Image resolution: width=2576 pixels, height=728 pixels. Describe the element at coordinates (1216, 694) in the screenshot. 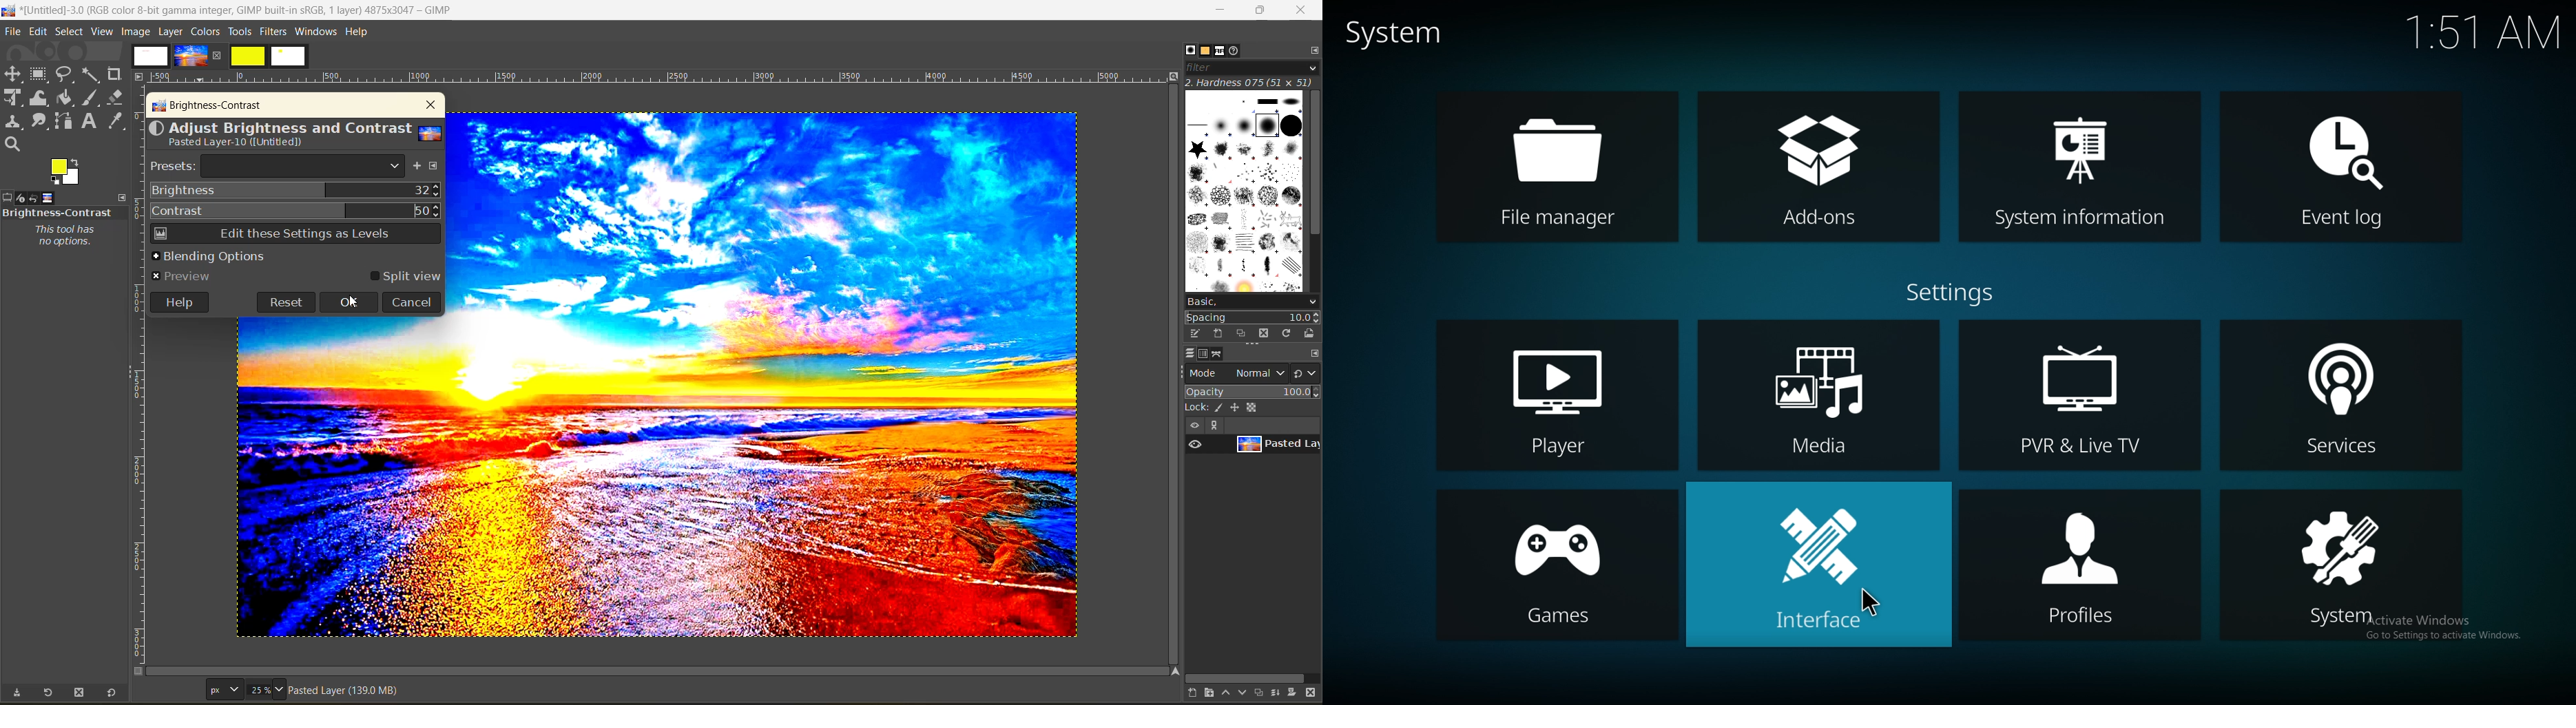

I see `create a new layer group` at that location.